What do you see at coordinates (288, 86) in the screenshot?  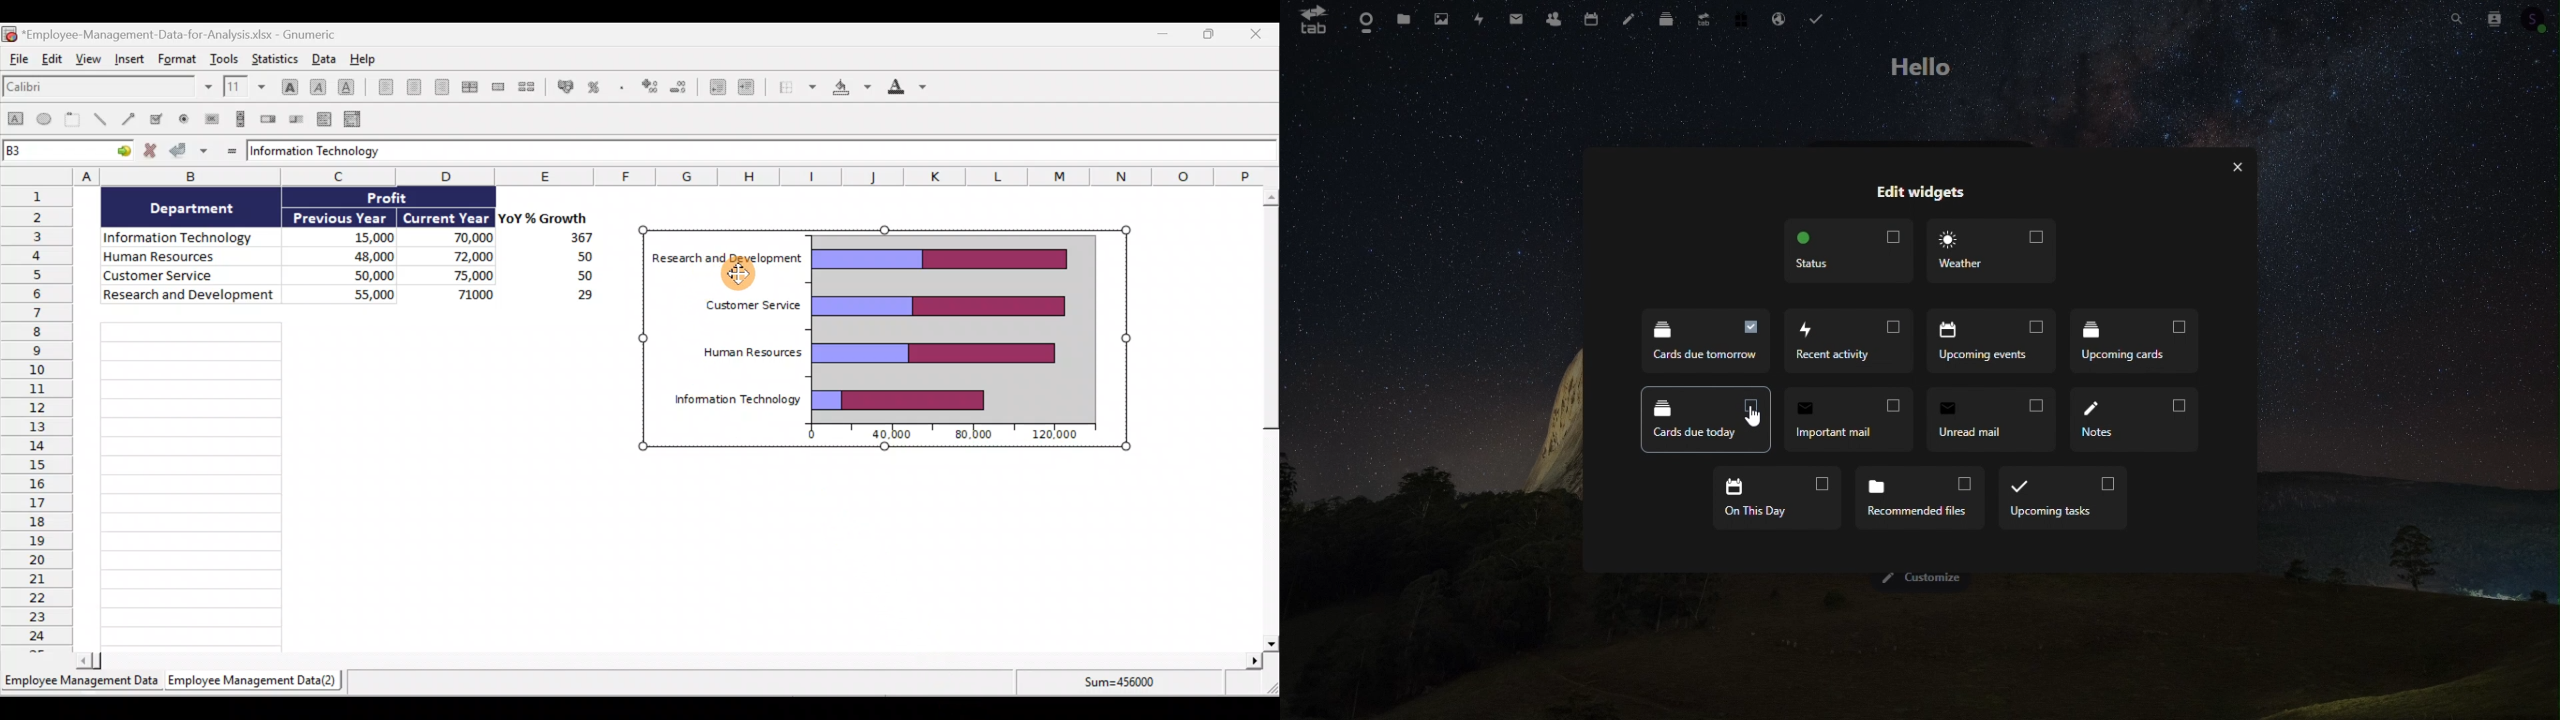 I see `Bold` at bounding box center [288, 86].